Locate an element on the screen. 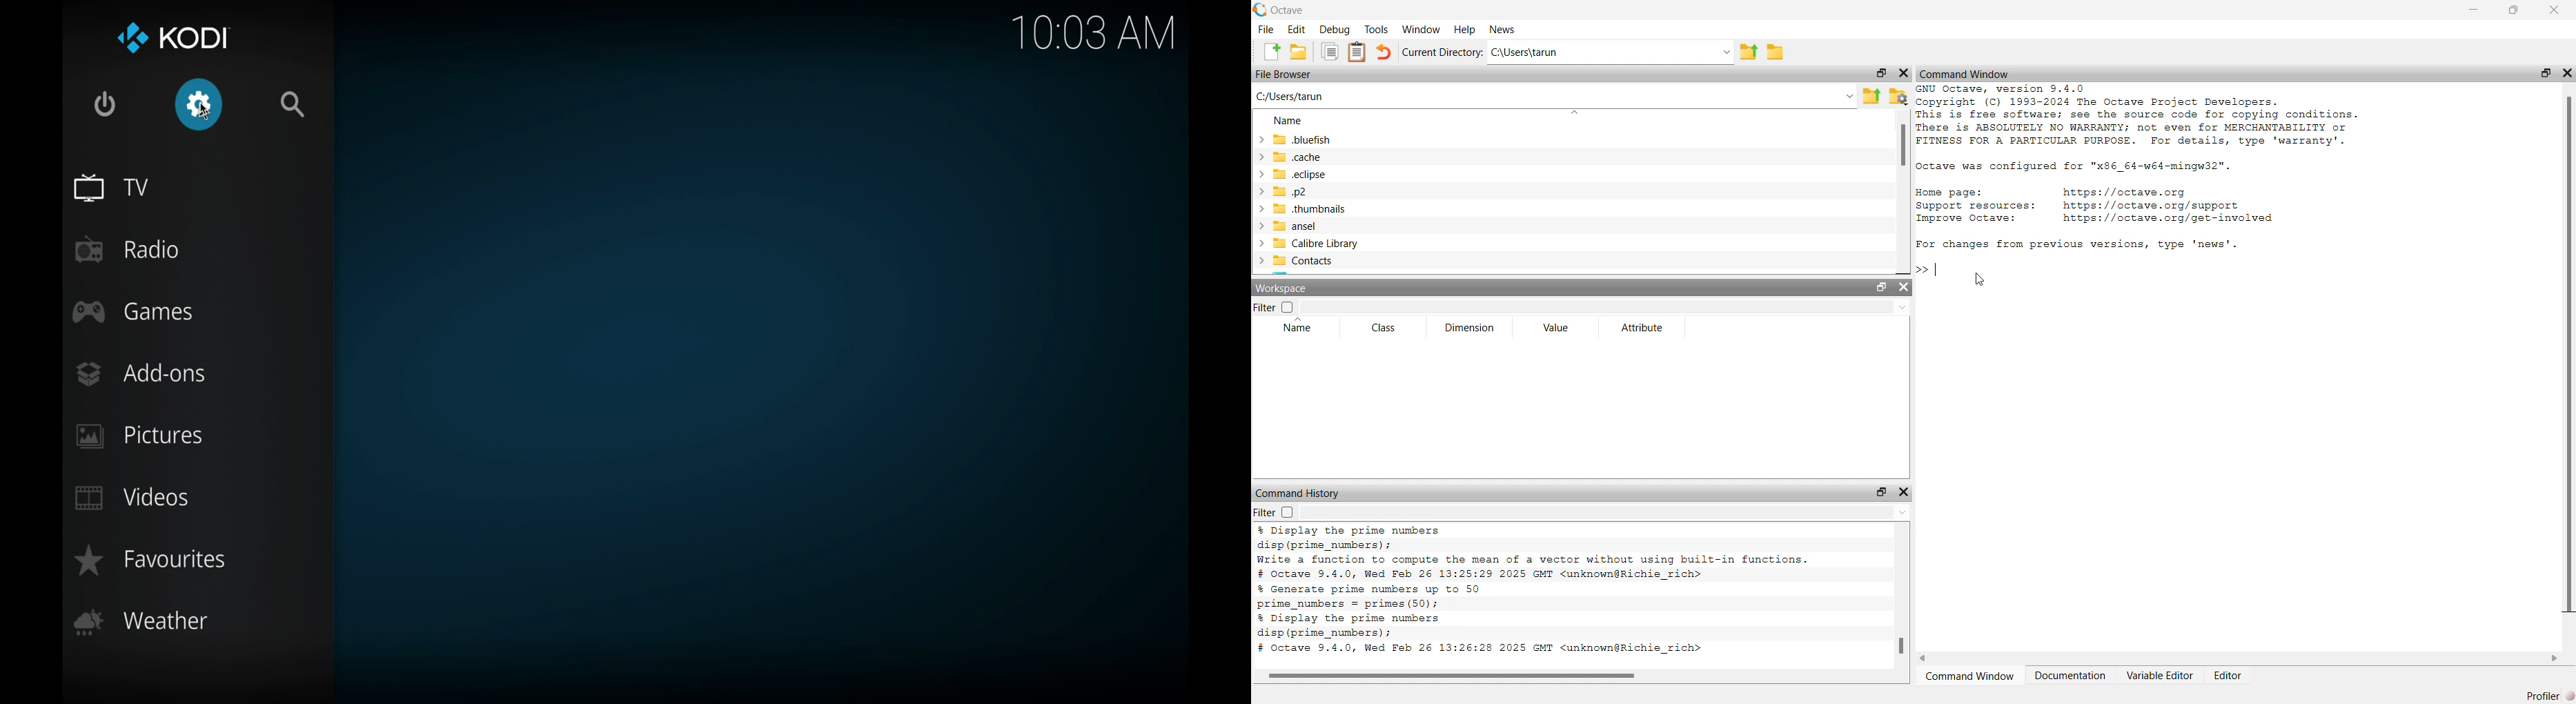  News is located at coordinates (1503, 29).